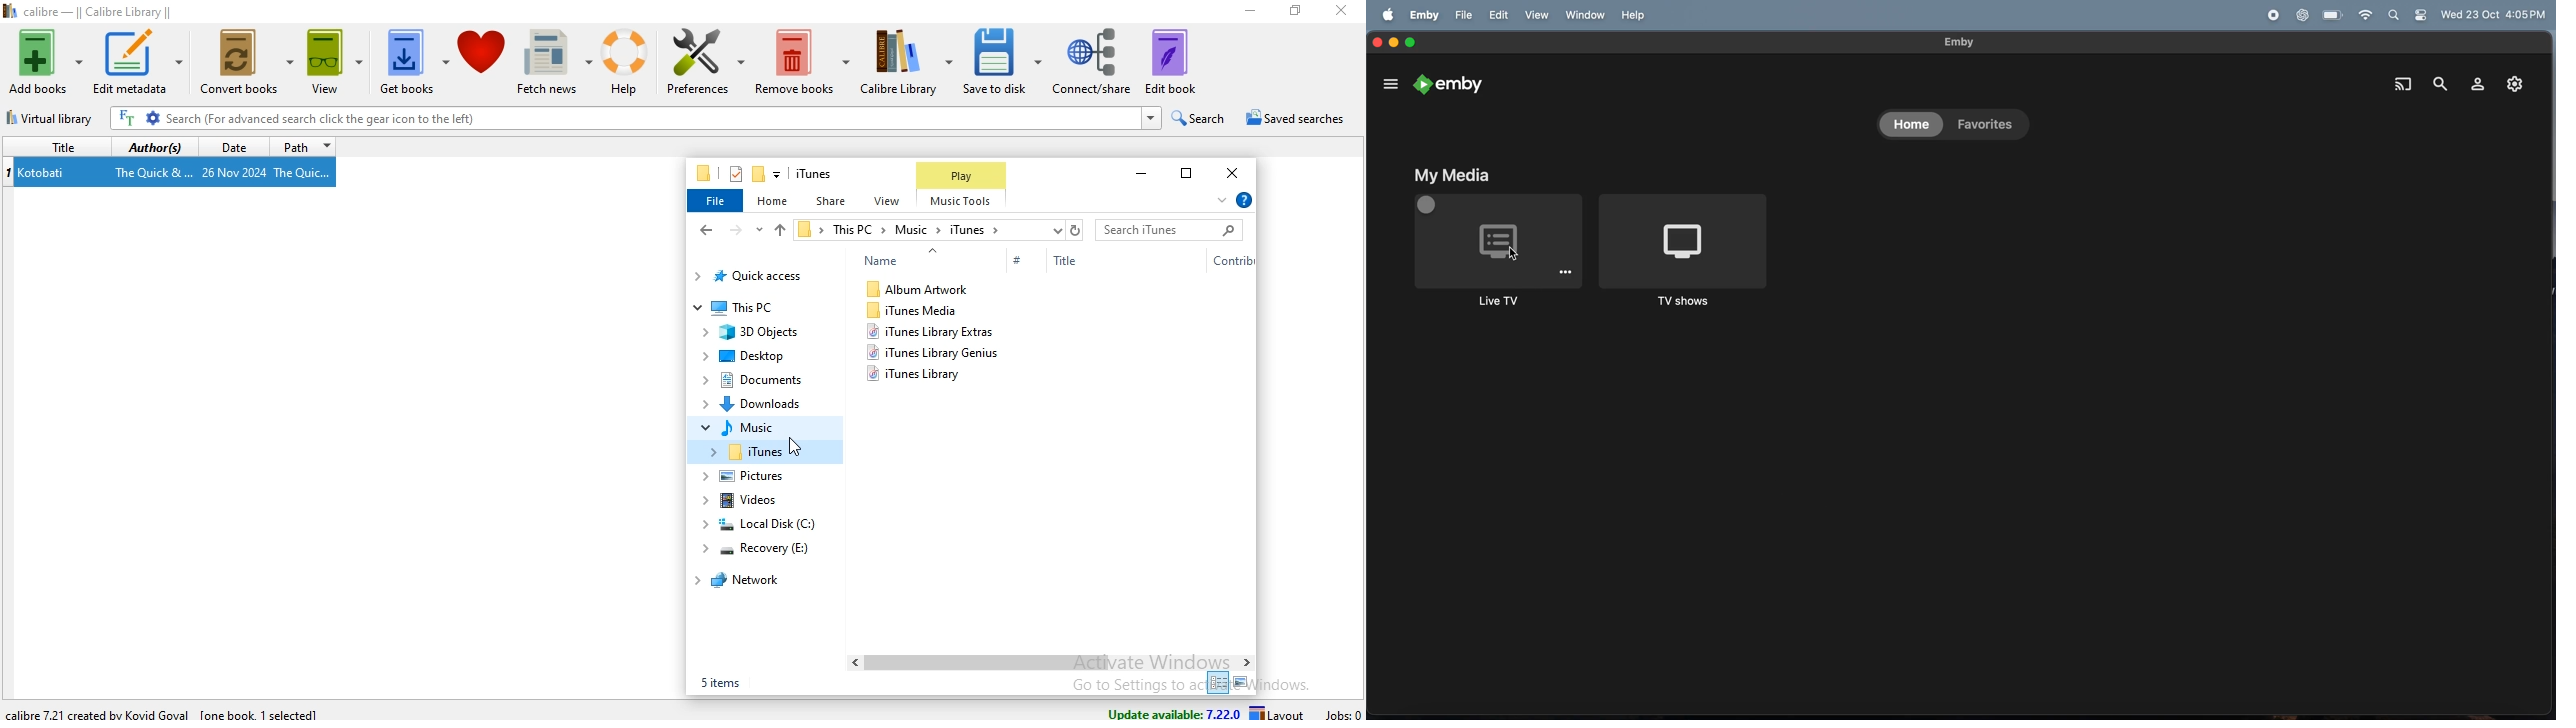 The image size is (2576, 728). I want to click on chat gpt, so click(2304, 14).